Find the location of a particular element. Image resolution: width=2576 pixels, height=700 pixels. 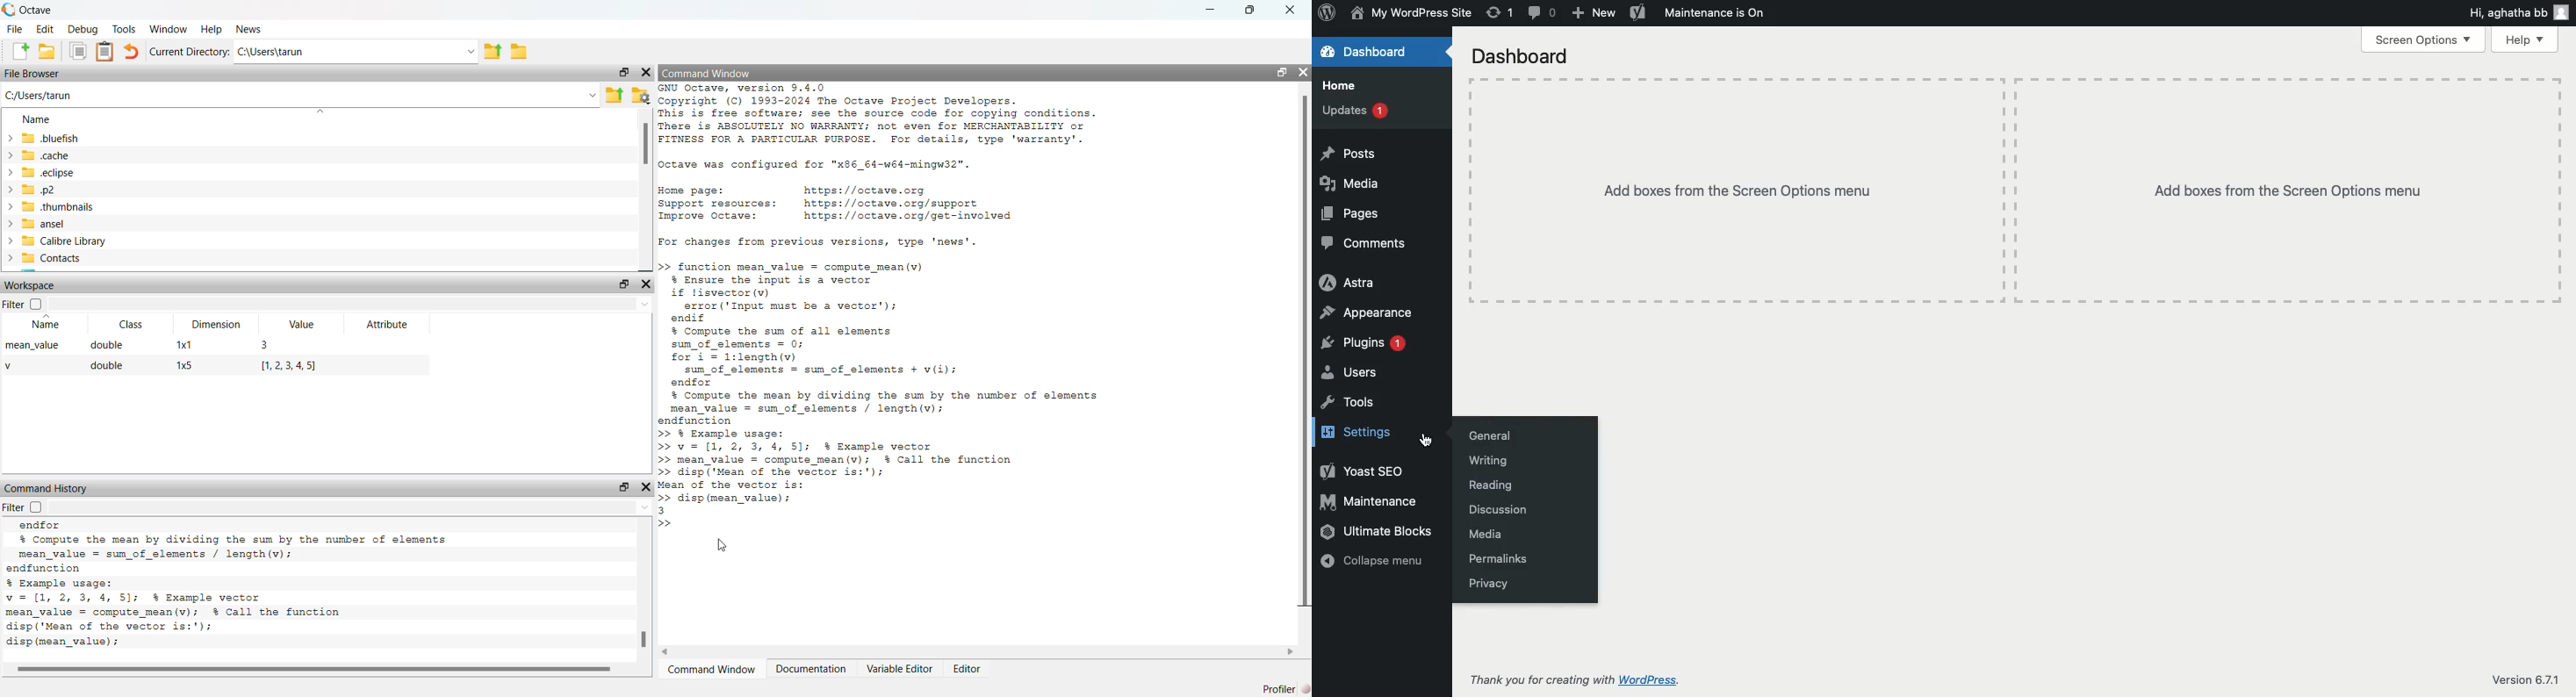

Revision is located at coordinates (1500, 12).